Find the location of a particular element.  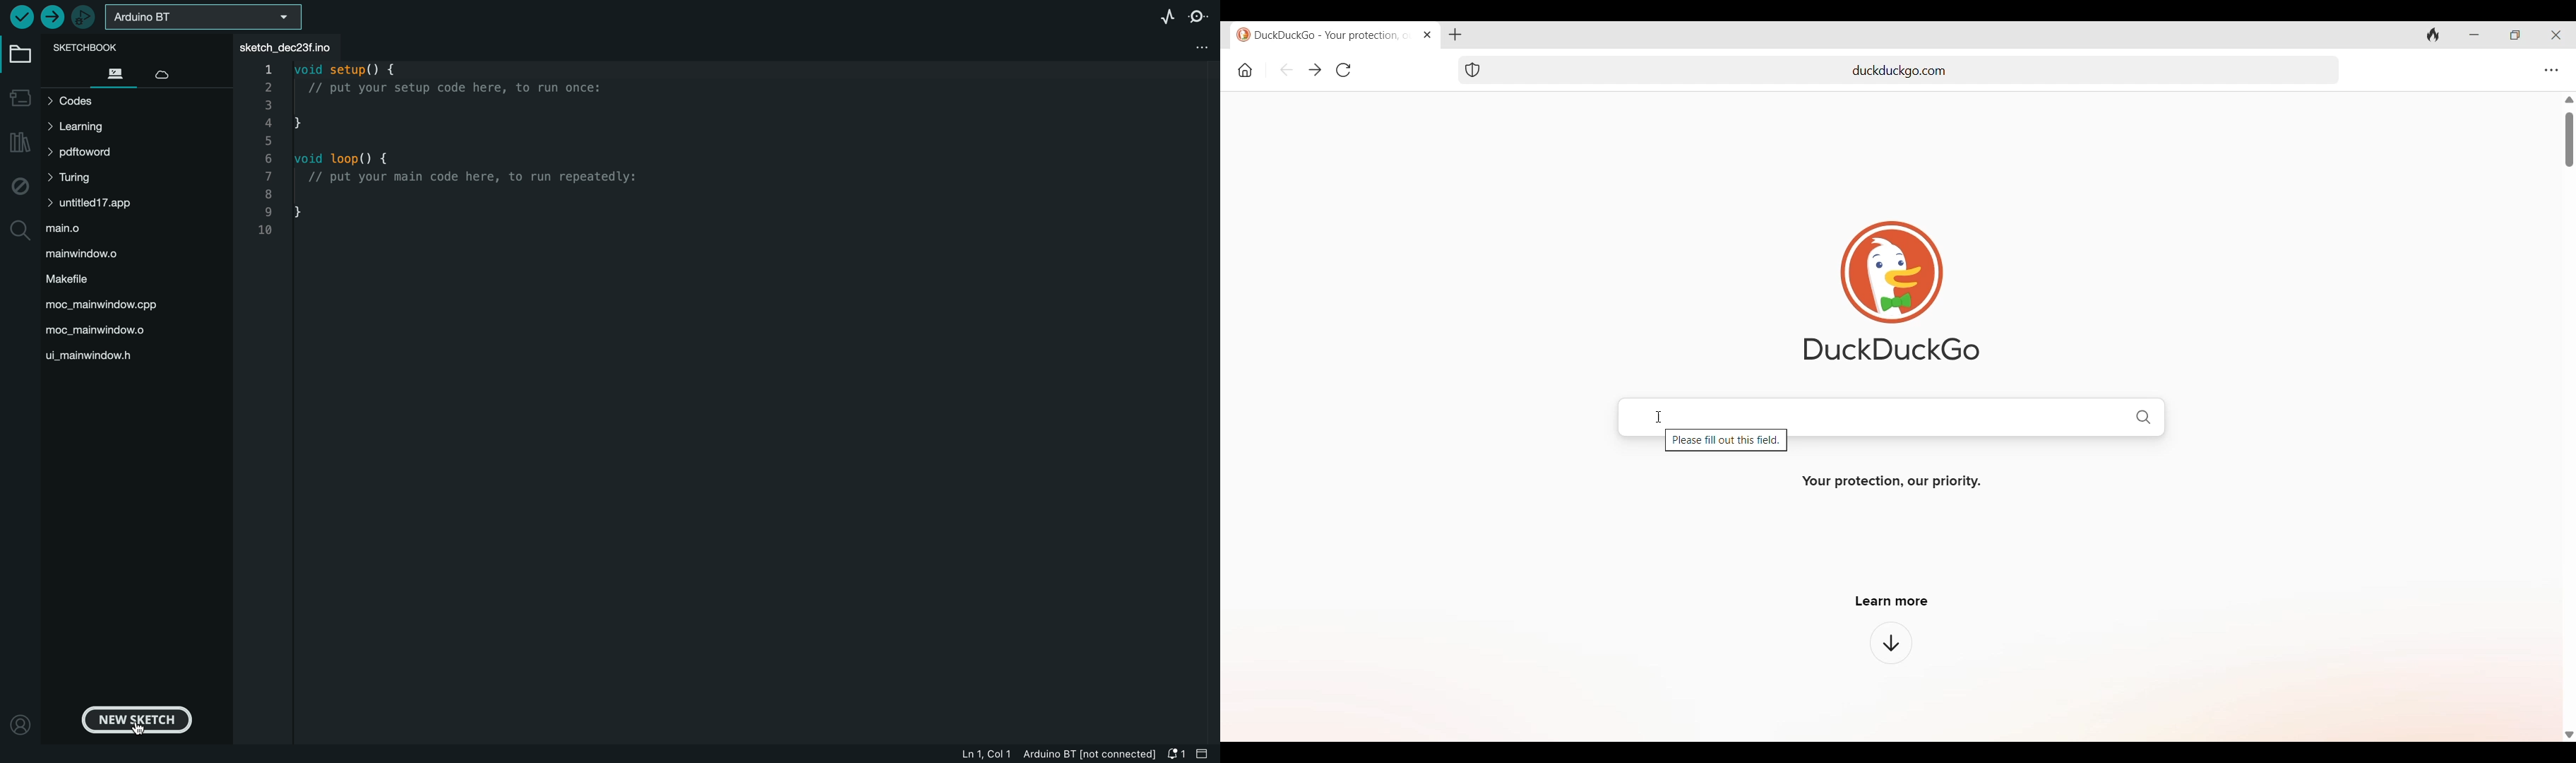

Refresh page is located at coordinates (1343, 70).